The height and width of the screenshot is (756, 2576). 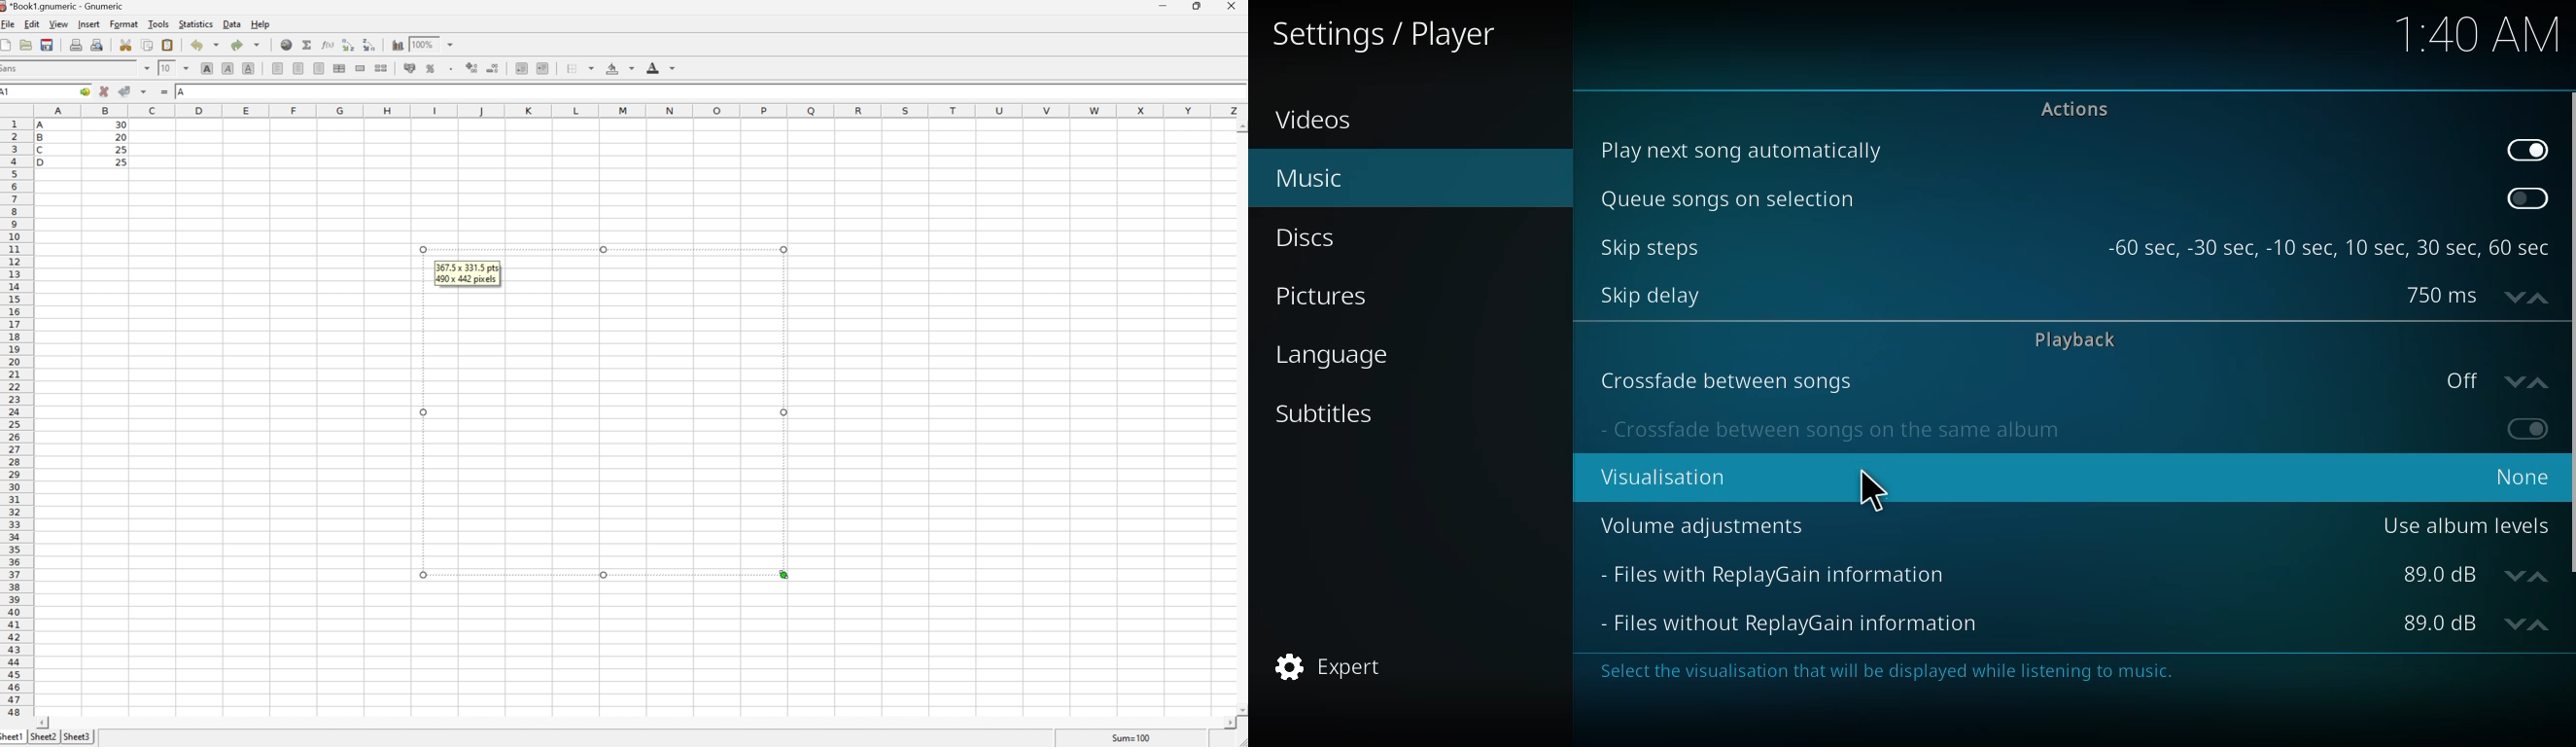 I want to click on enable, so click(x=2529, y=427).